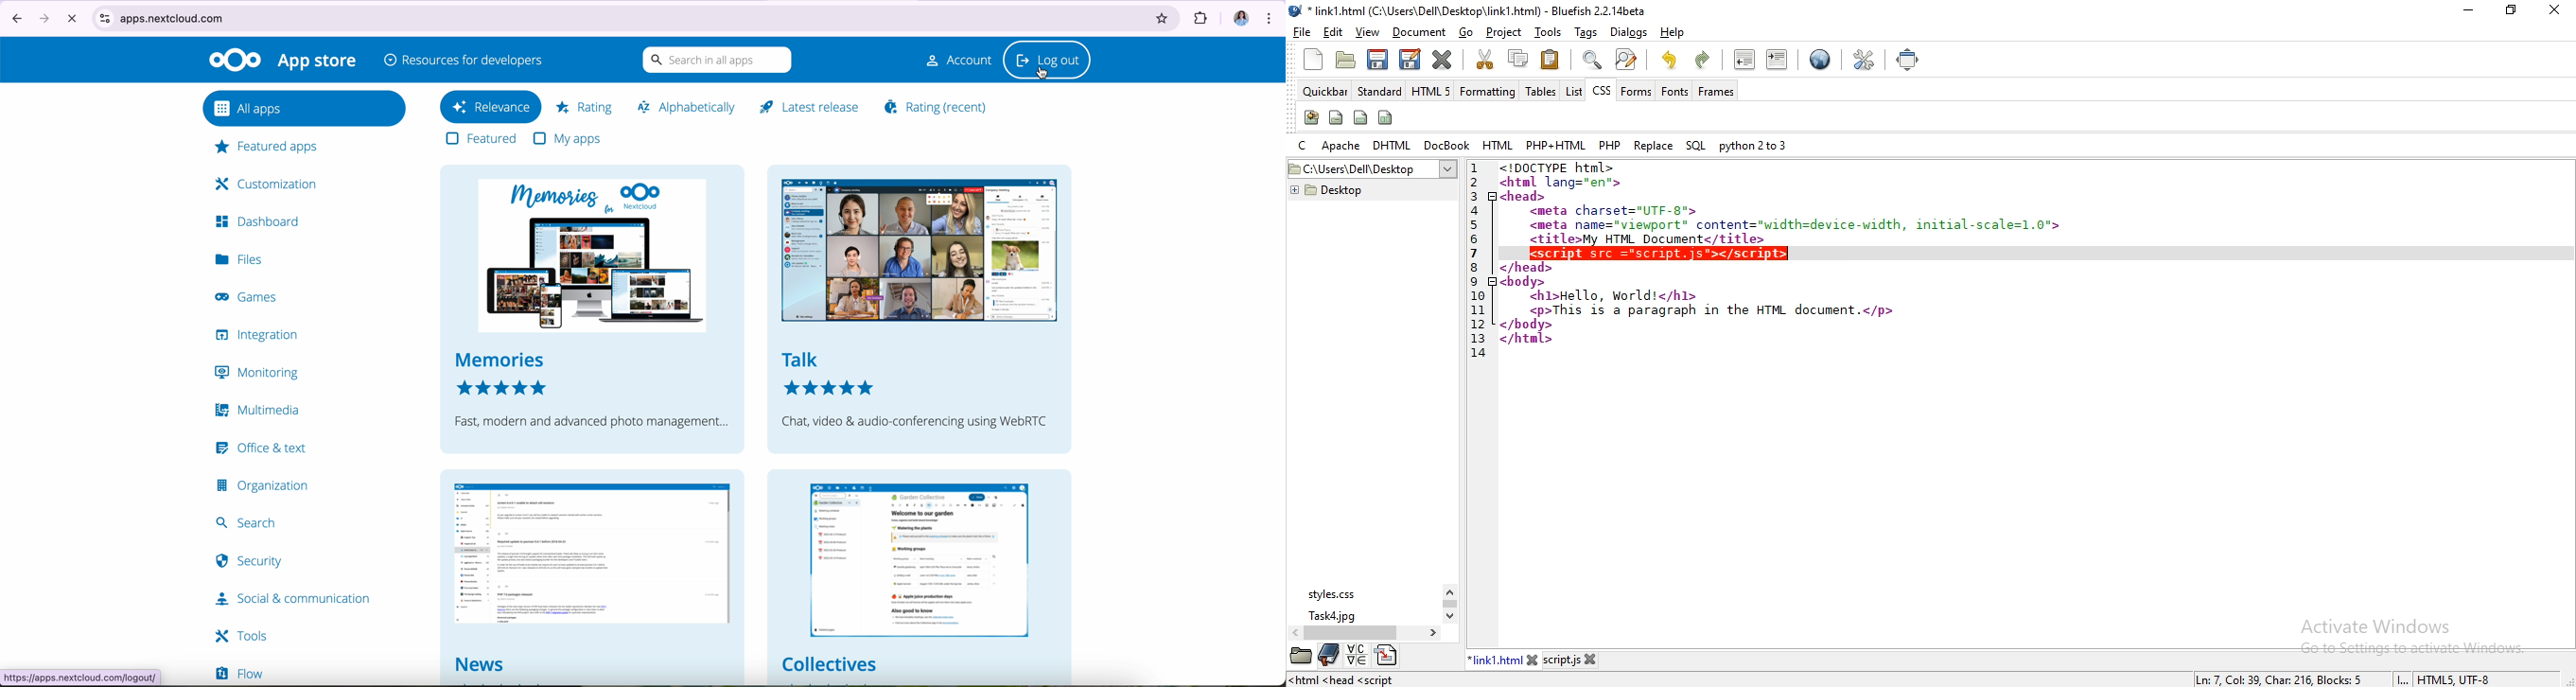  What do you see at coordinates (1494, 282) in the screenshot?
I see `code fold` at bounding box center [1494, 282].